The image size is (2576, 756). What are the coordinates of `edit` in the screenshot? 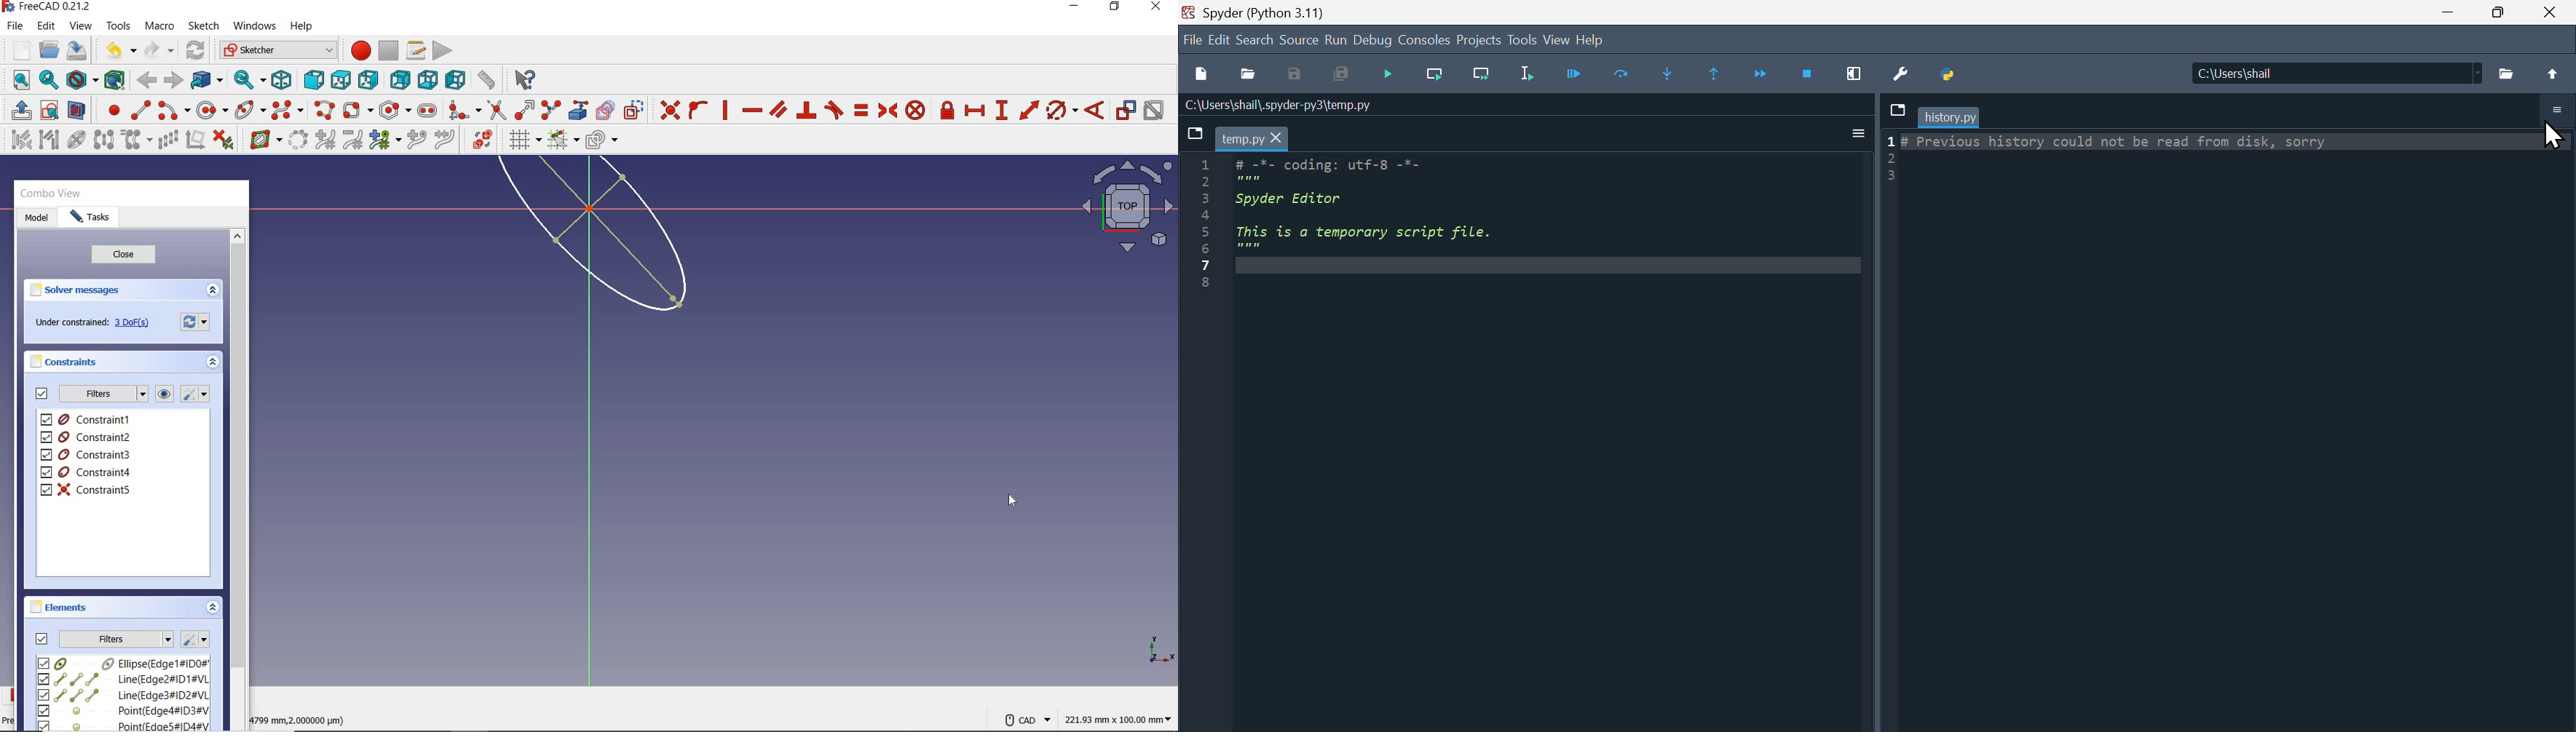 It's located at (46, 27).